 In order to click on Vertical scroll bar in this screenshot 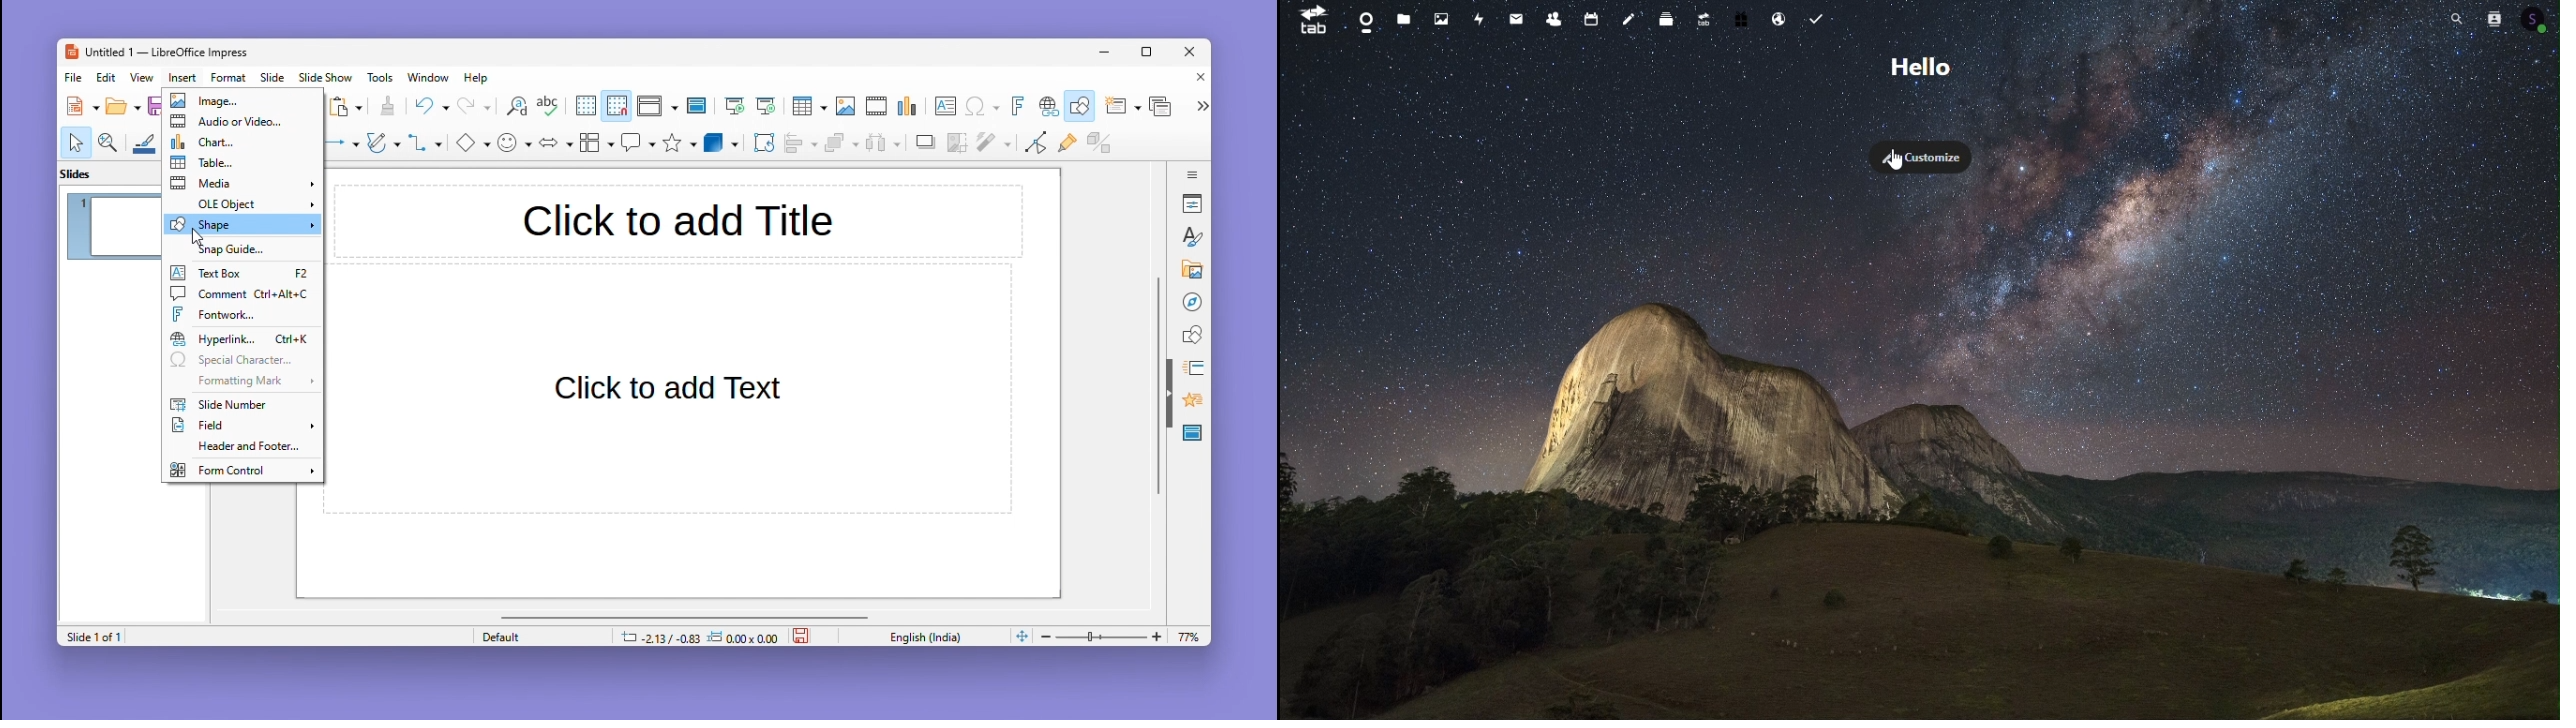, I will do `click(1158, 386)`.